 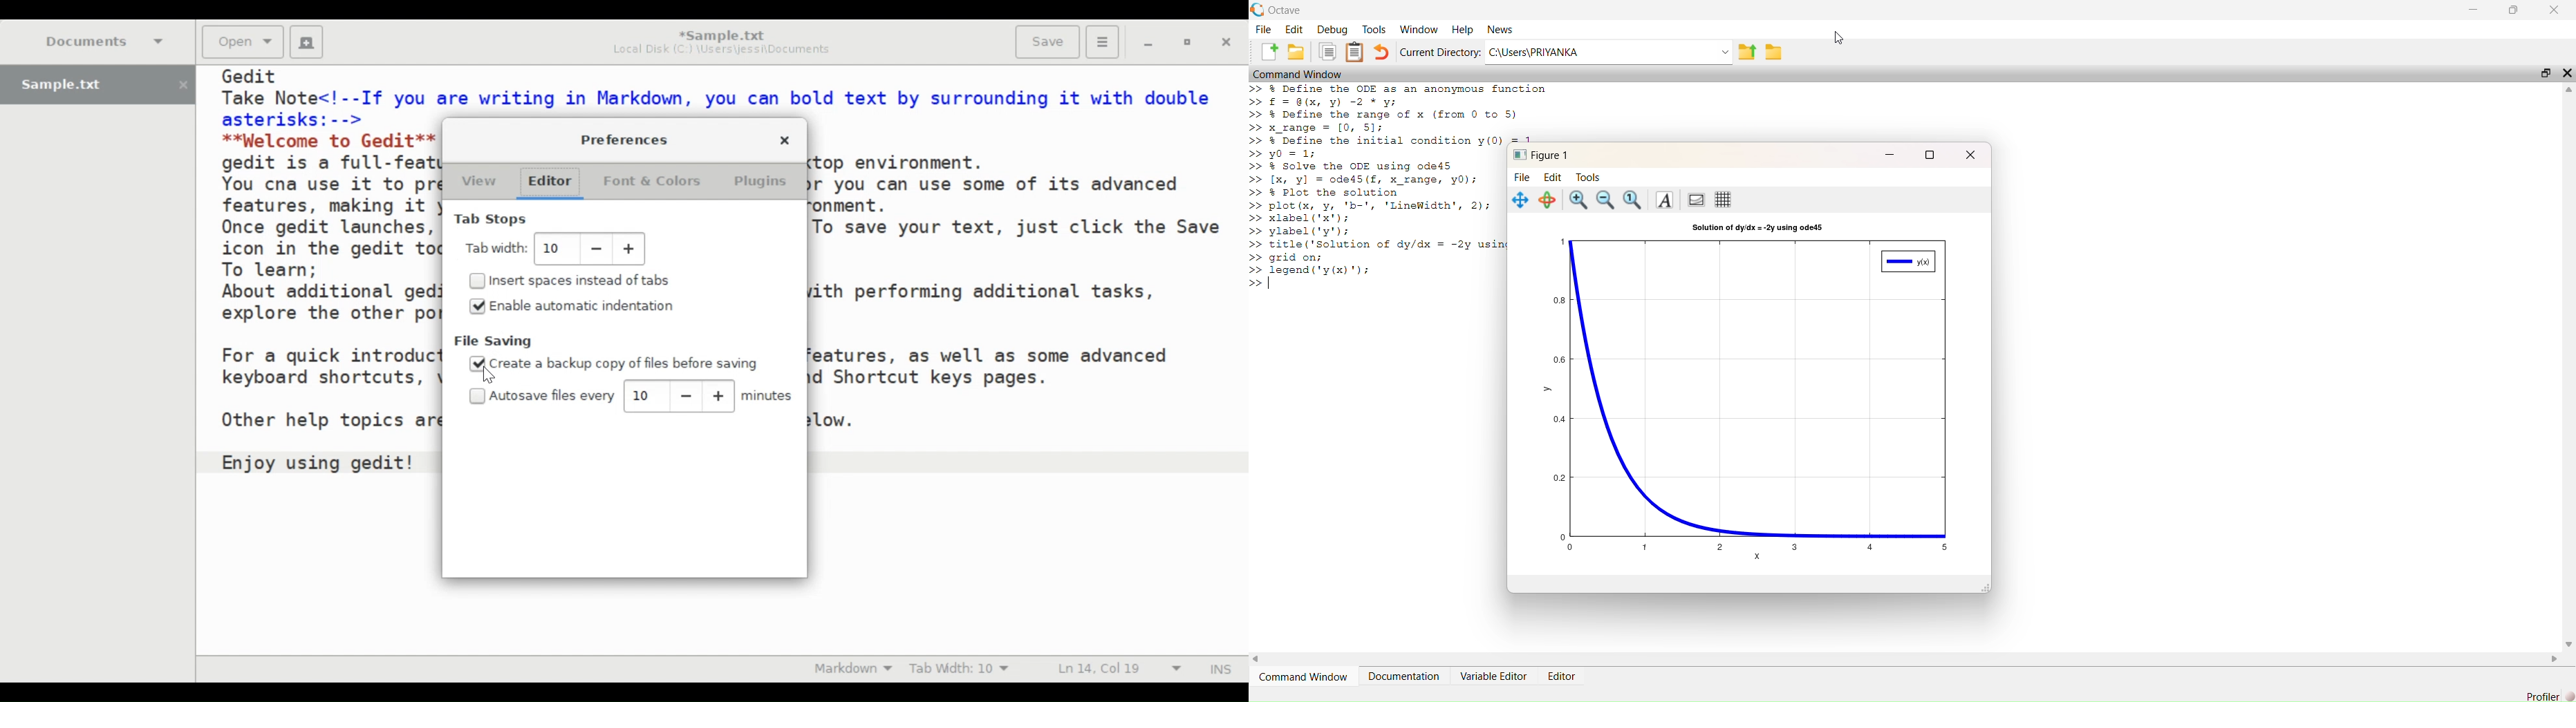 What do you see at coordinates (1102, 40) in the screenshot?
I see `Application menu` at bounding box center [1102, 40].